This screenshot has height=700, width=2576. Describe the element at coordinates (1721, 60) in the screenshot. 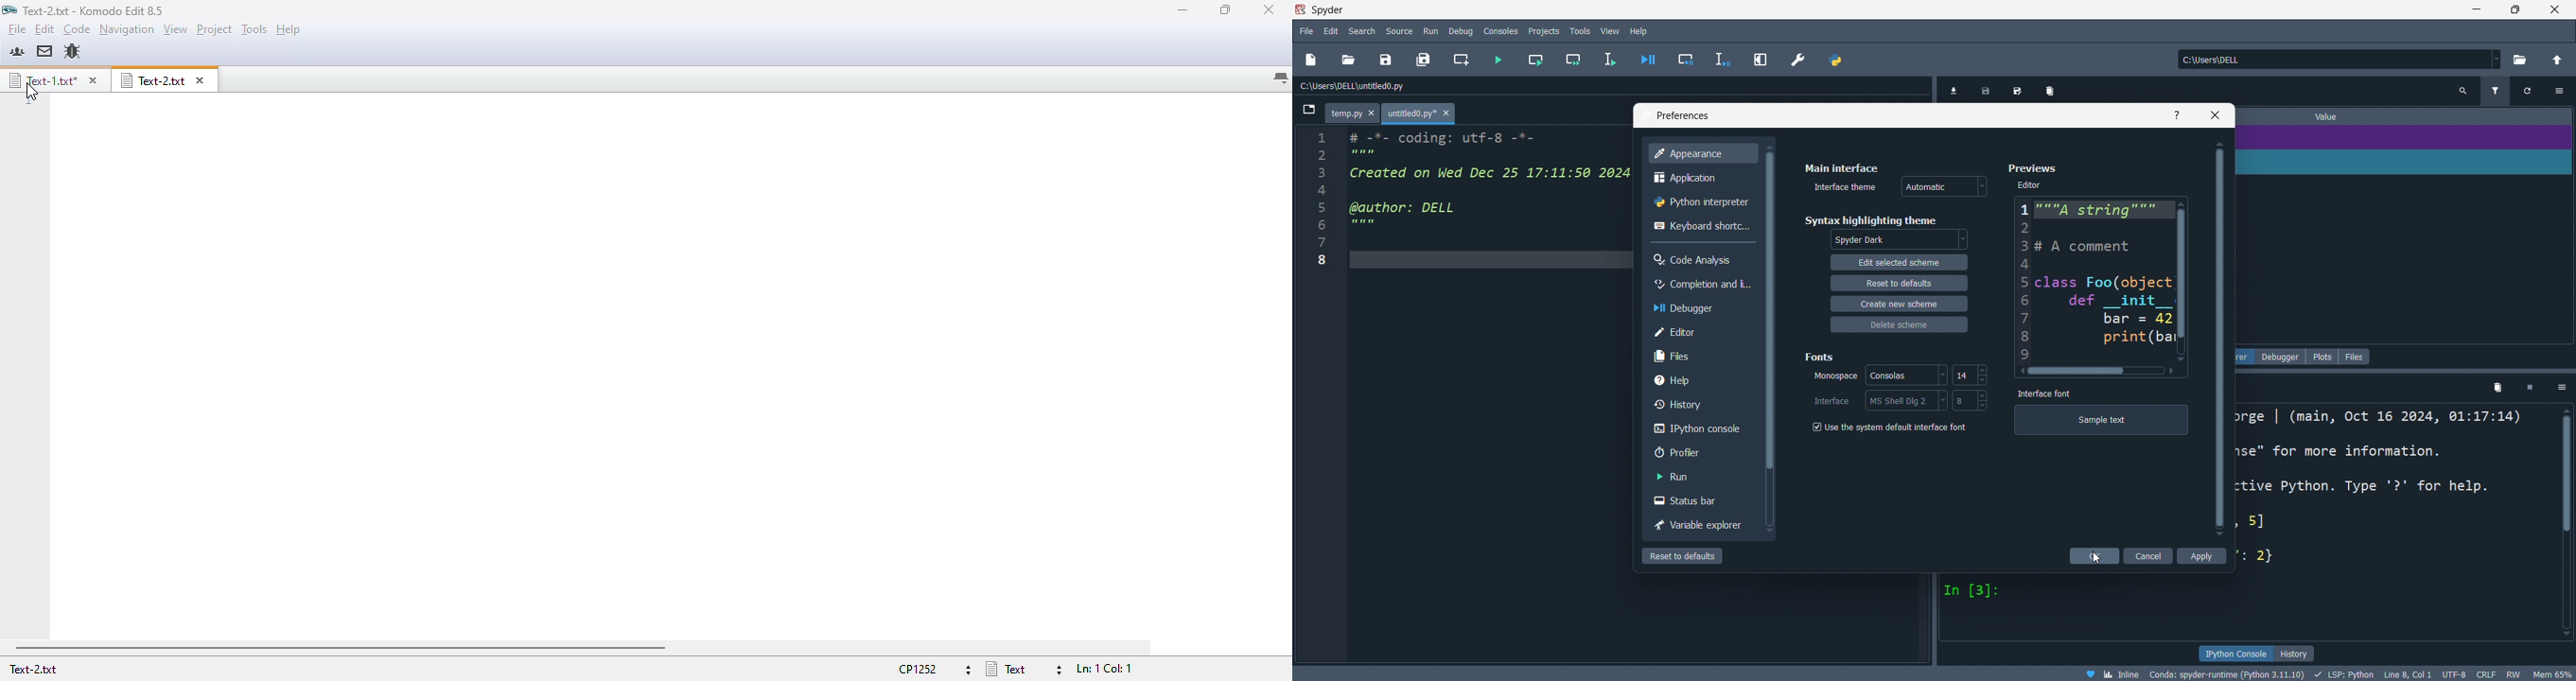

I see `debug line` at that location.